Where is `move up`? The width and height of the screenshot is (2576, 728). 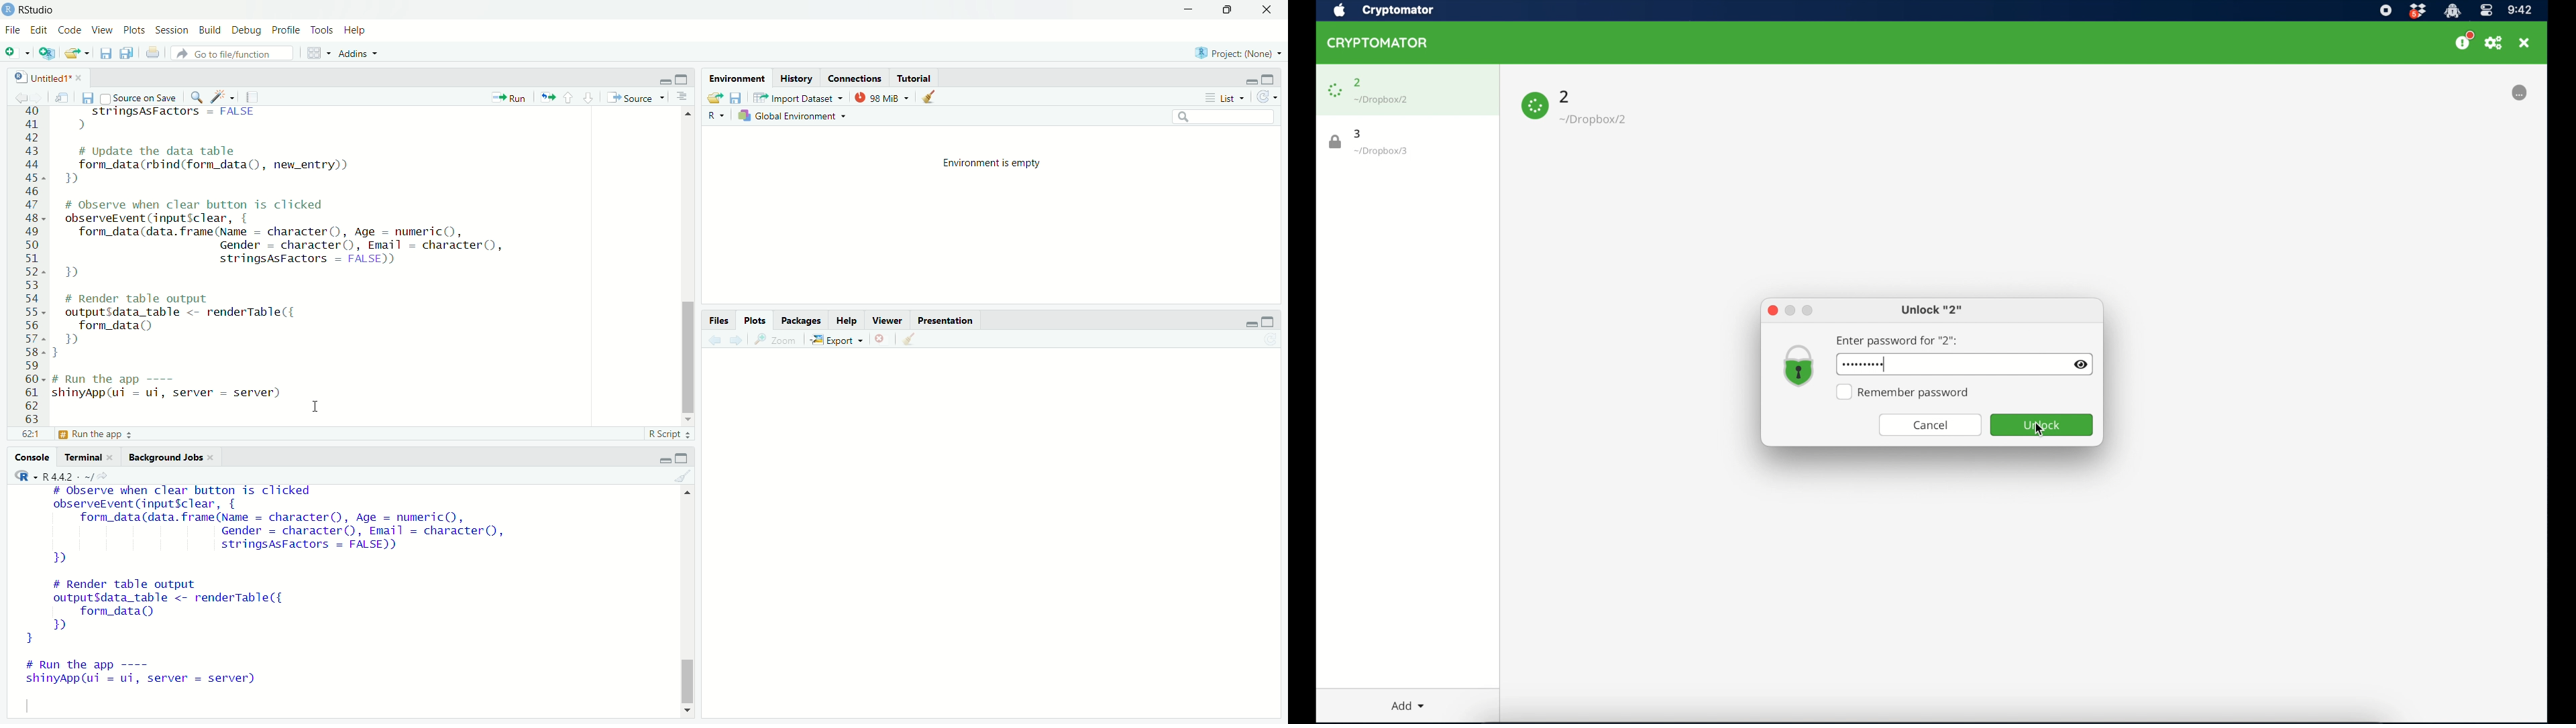
move up is located at coordinates (686, 495).